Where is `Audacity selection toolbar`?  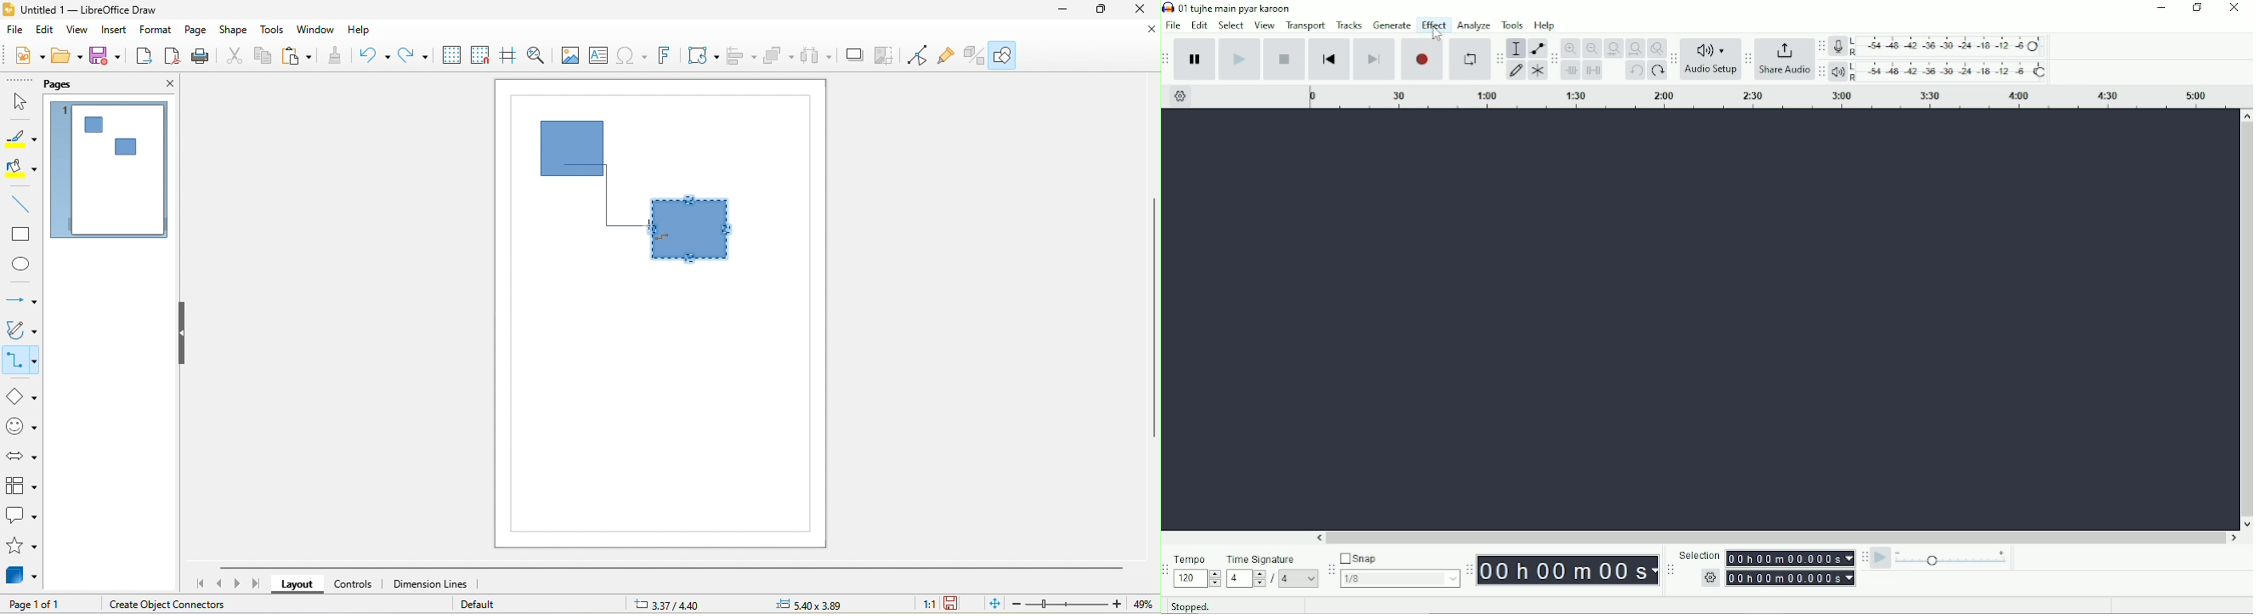 Audacity selection toolbar is located at coordinates (1669, 568).